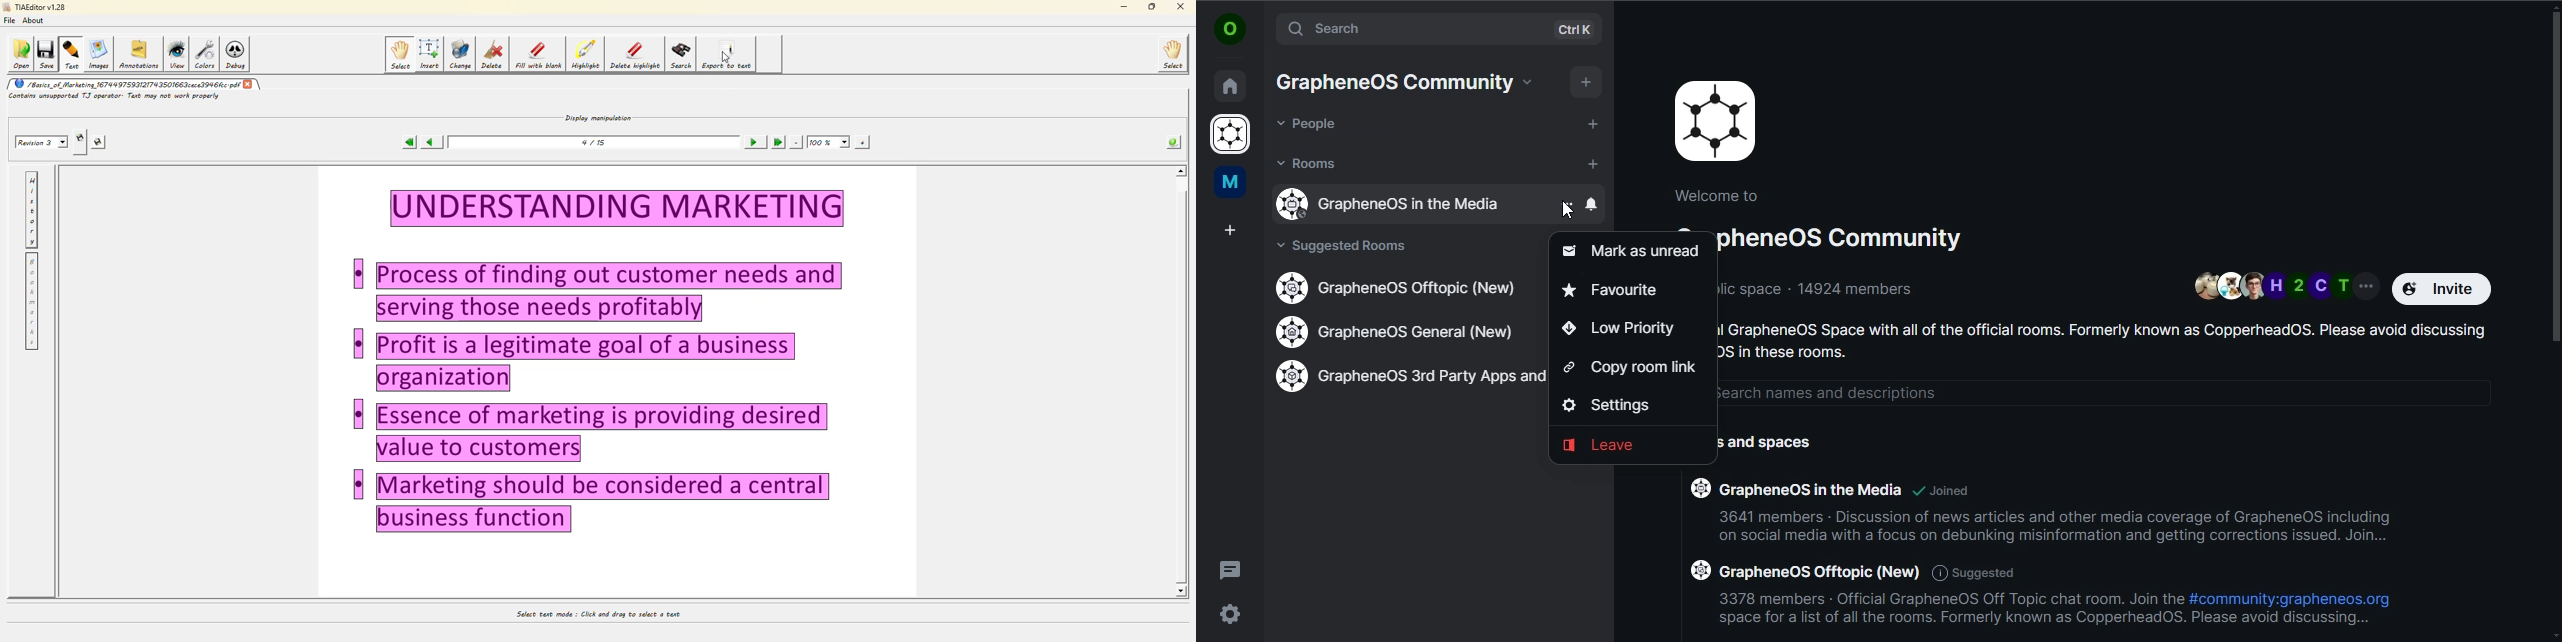 This screenshot has width=2576, height=644. Describe the element at coordinates (1350, 247) in the screenshot. I see `suggested rooms` at that location.